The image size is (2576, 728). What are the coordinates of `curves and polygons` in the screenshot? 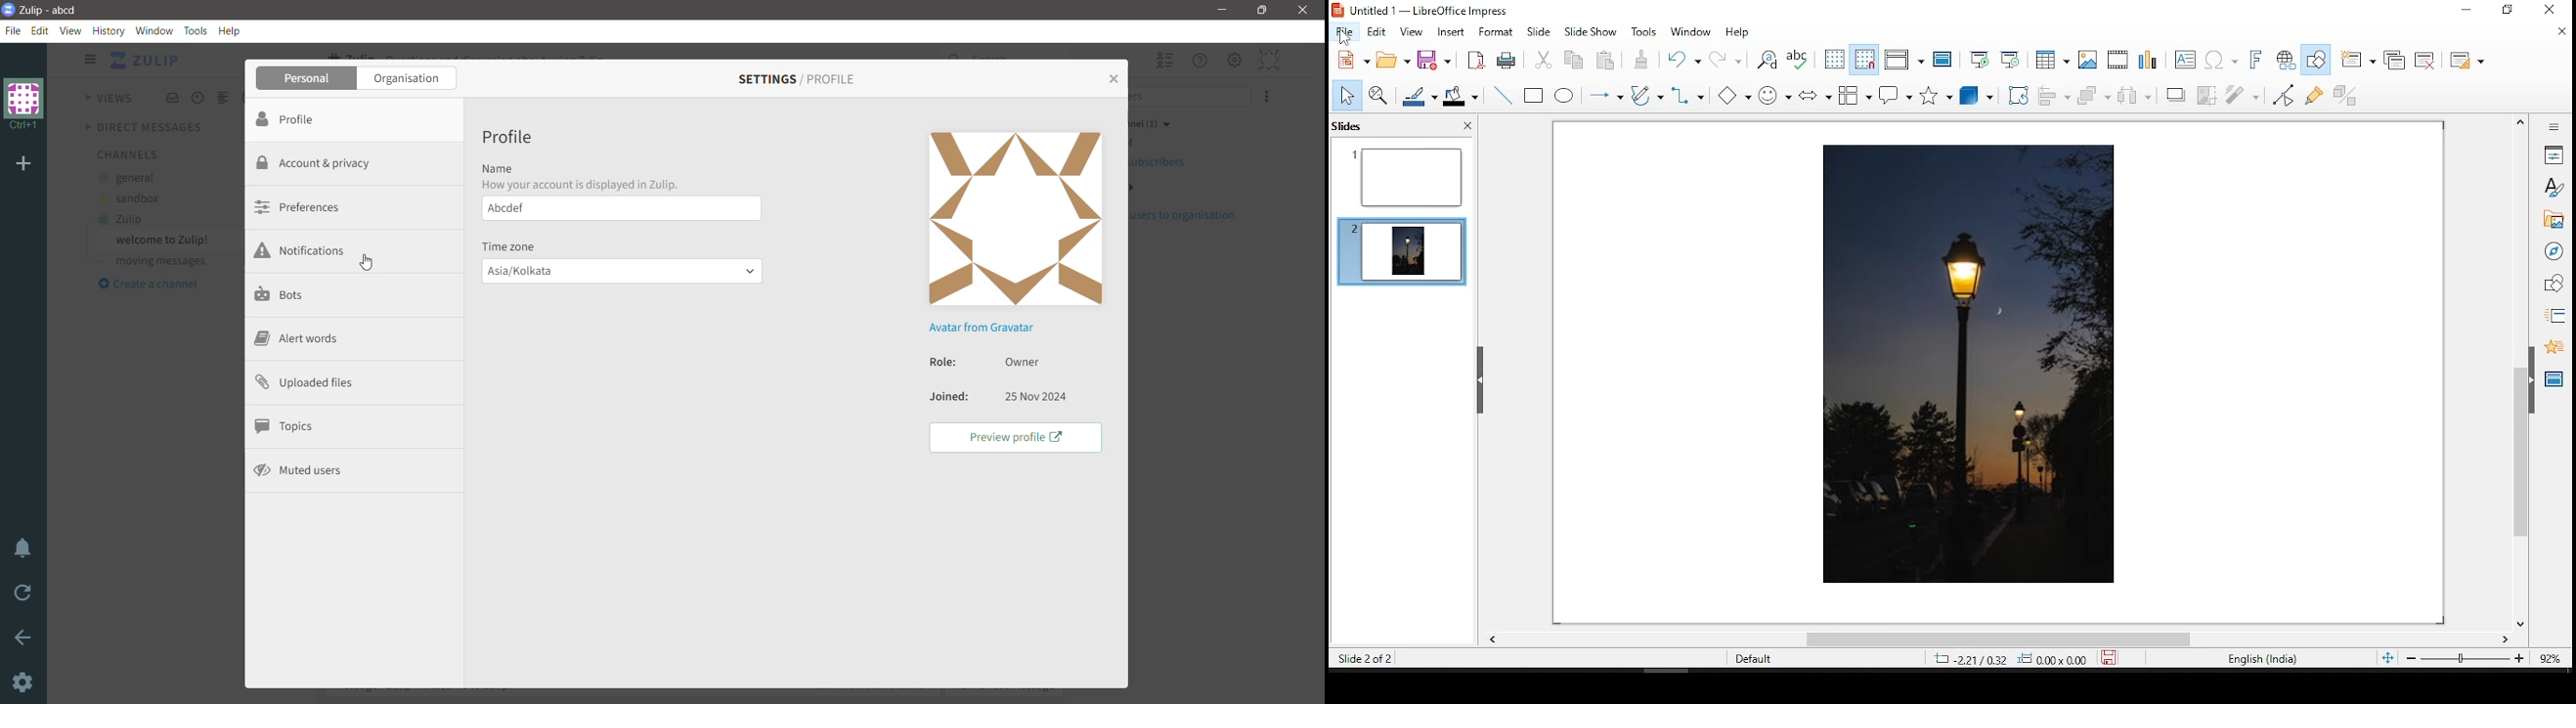 It's located at (1644, 95).